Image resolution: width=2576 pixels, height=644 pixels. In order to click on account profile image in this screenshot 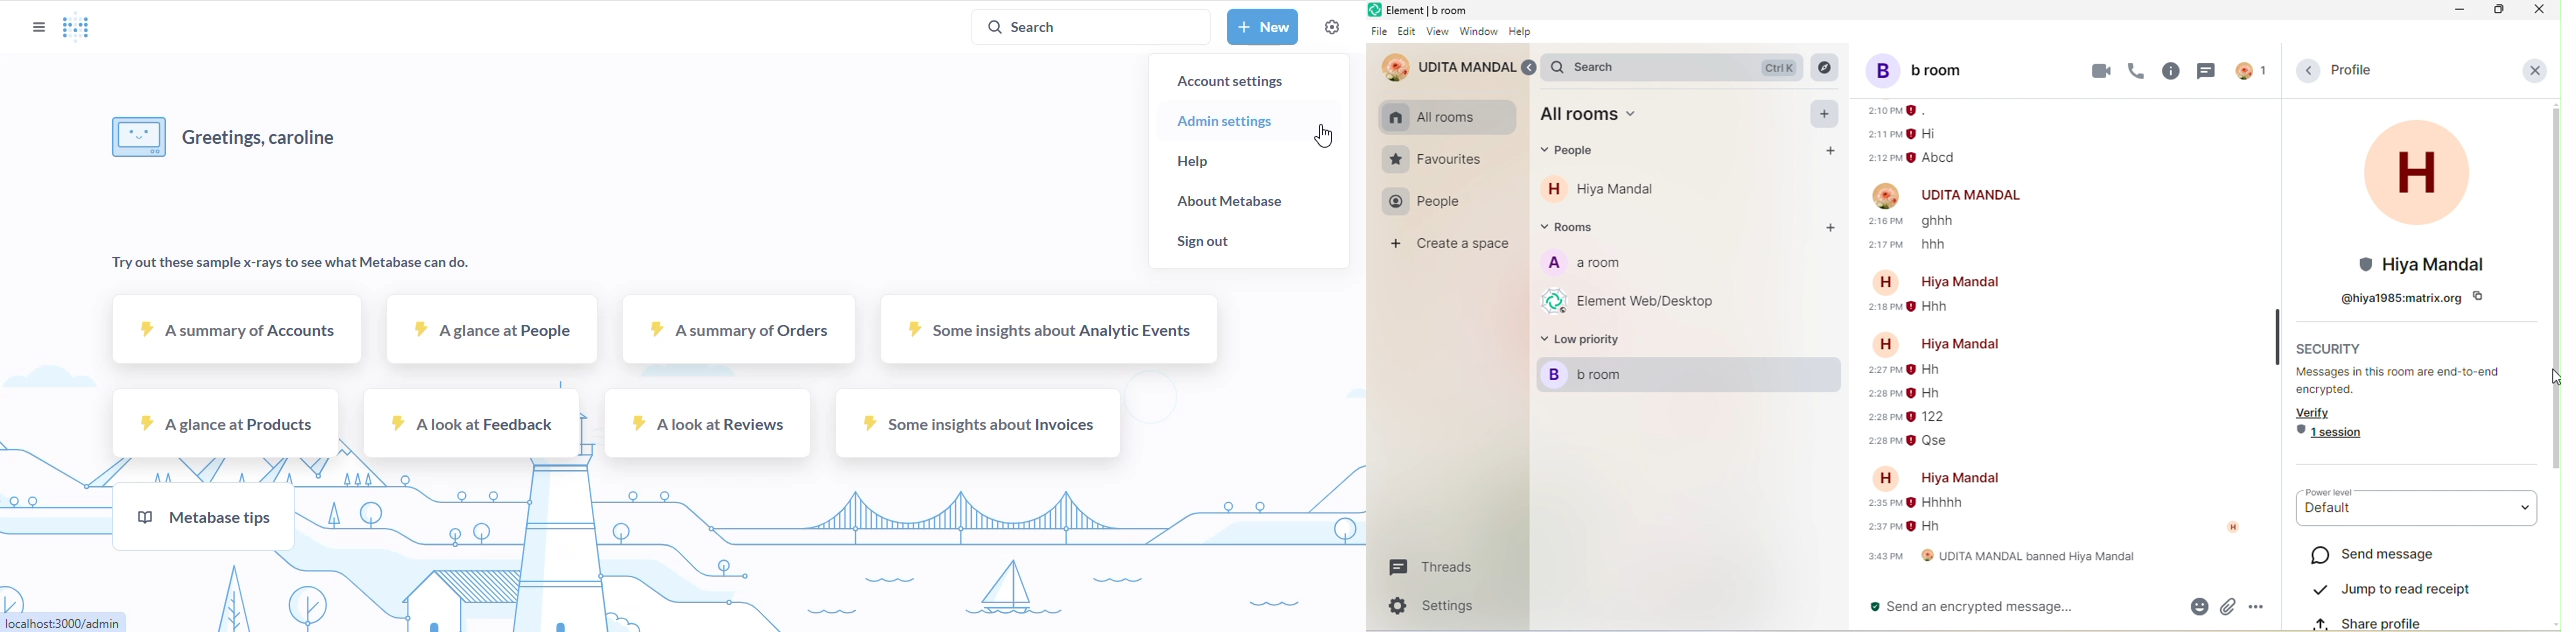, I will do `click(1887, 194)`.